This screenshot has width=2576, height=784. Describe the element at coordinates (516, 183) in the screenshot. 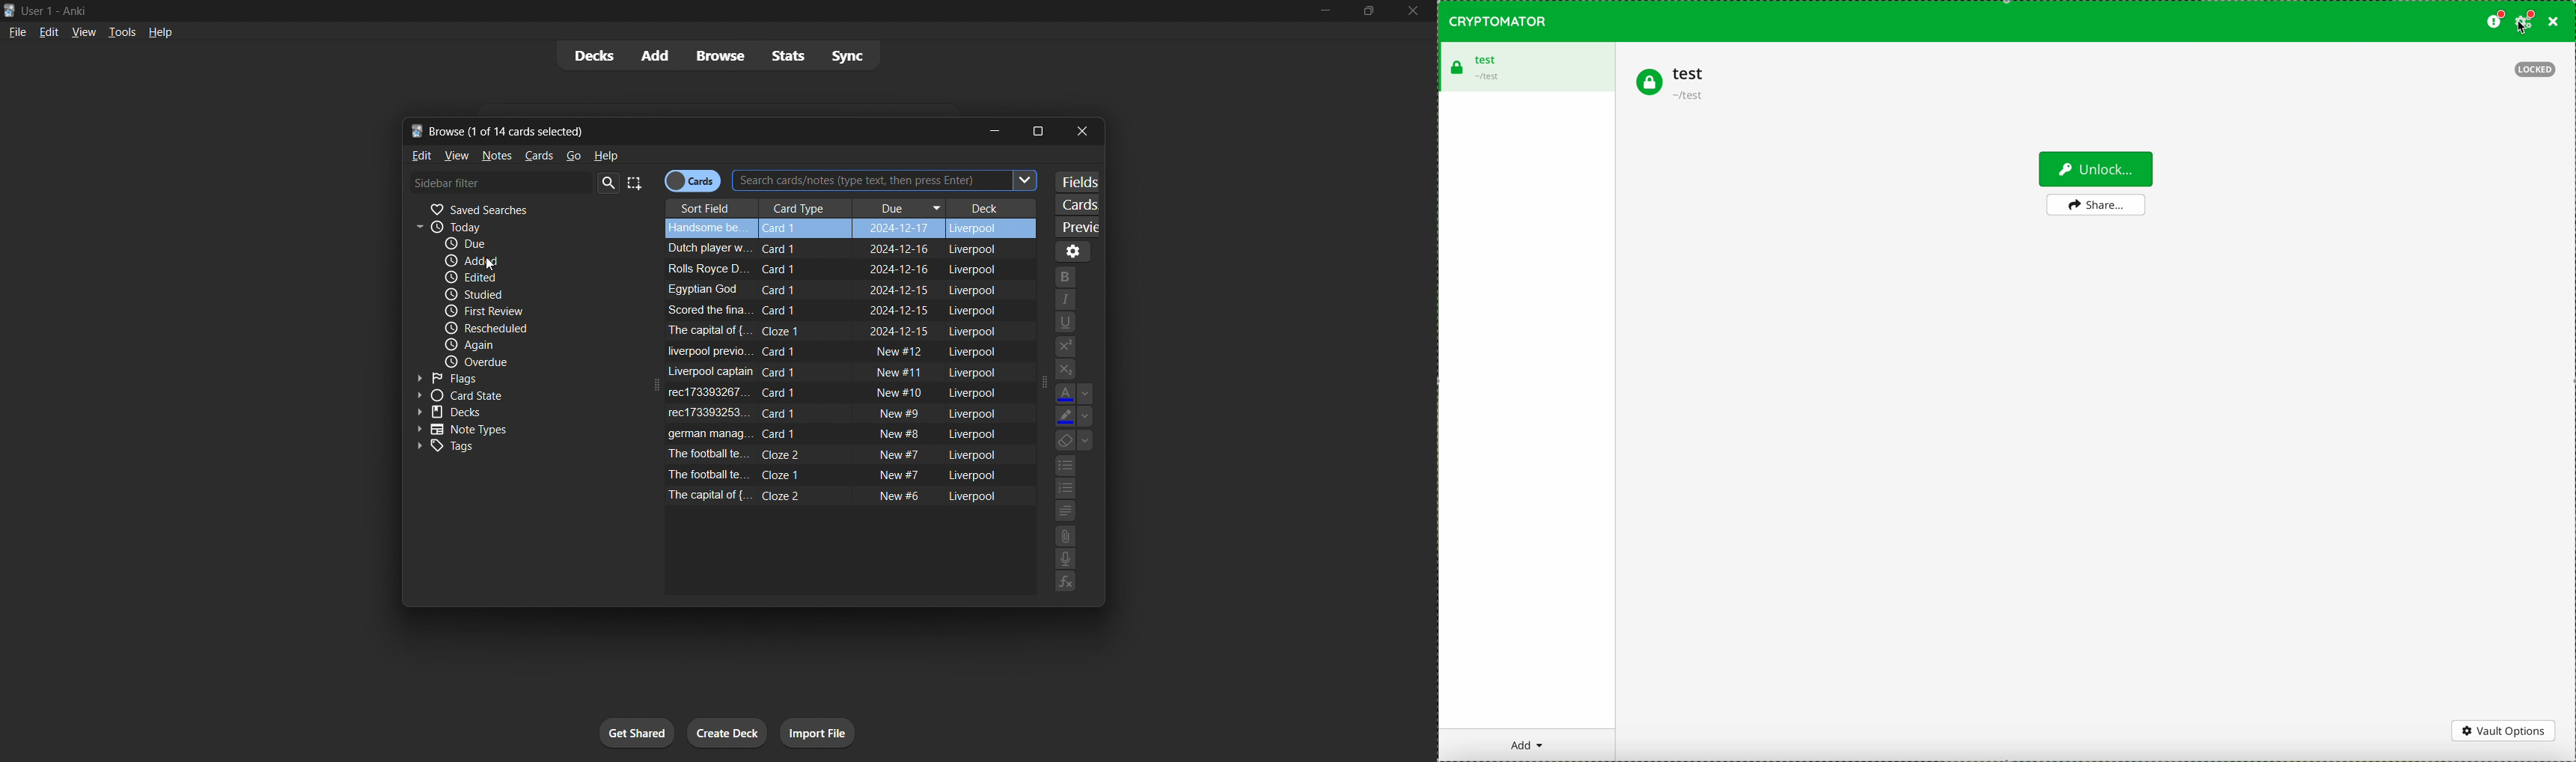

I see `search filter` at that location.